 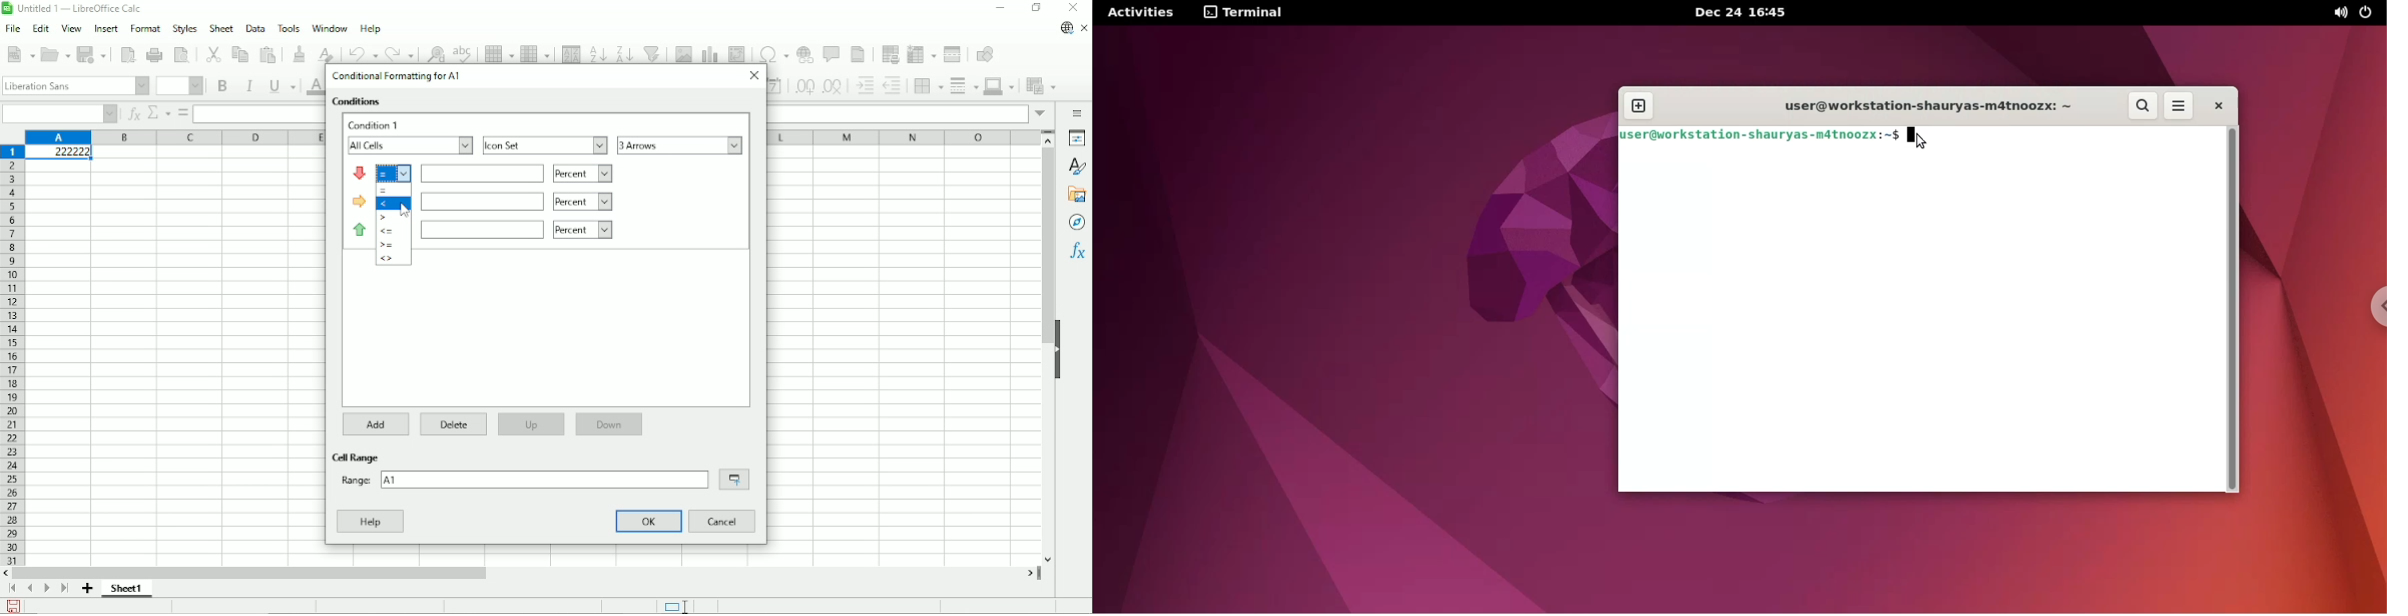 I want to click on Tools, so click(x=287, y=27).